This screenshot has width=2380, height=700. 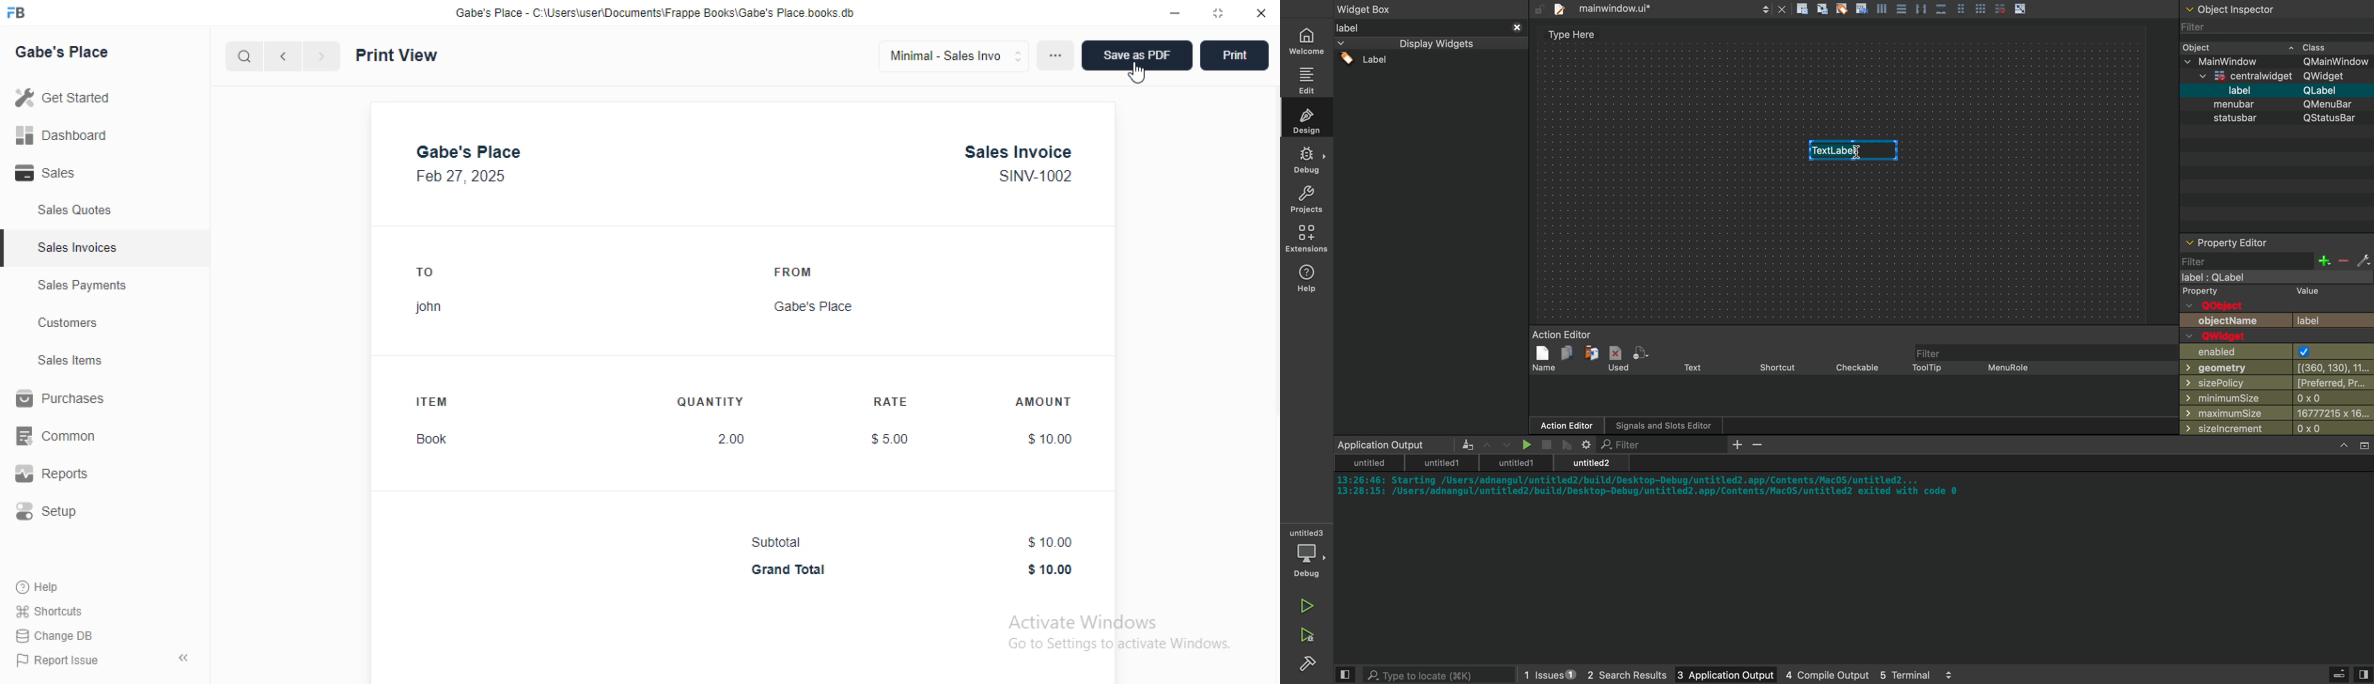 I want to click on $10.00, so click(x=1051, y=542).